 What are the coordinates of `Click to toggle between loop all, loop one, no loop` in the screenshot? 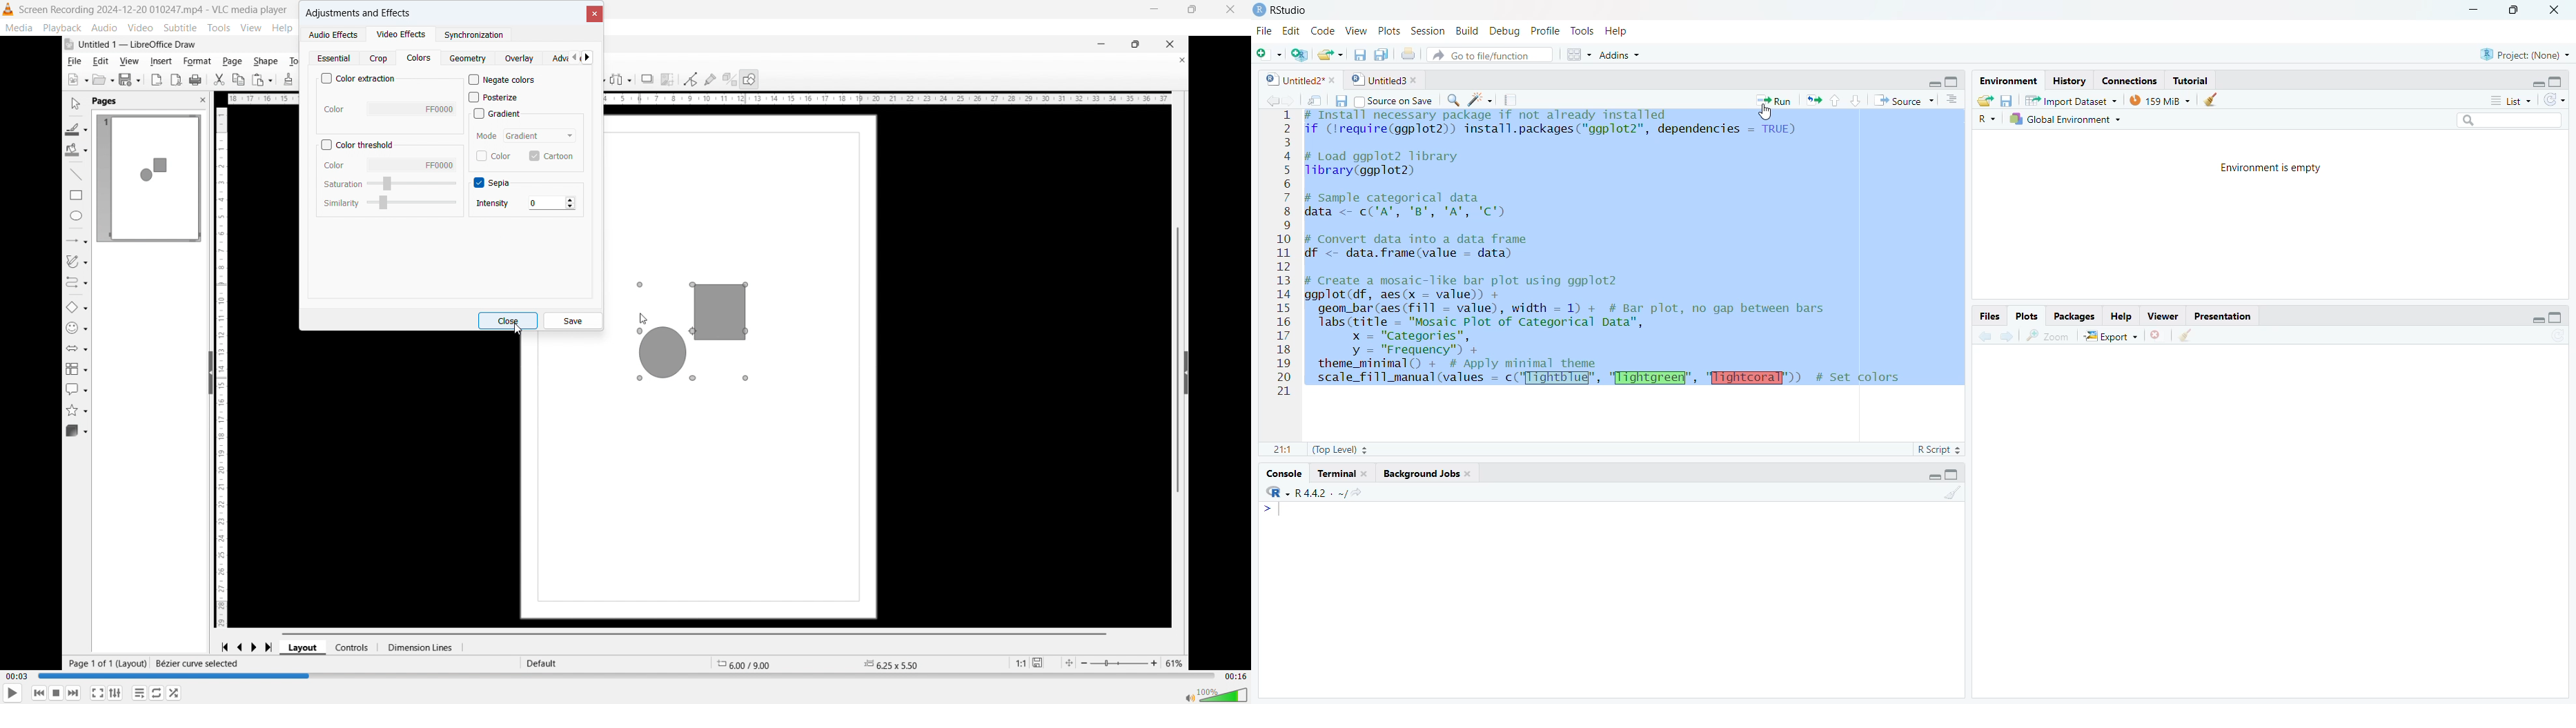 It's located at (156, 694).